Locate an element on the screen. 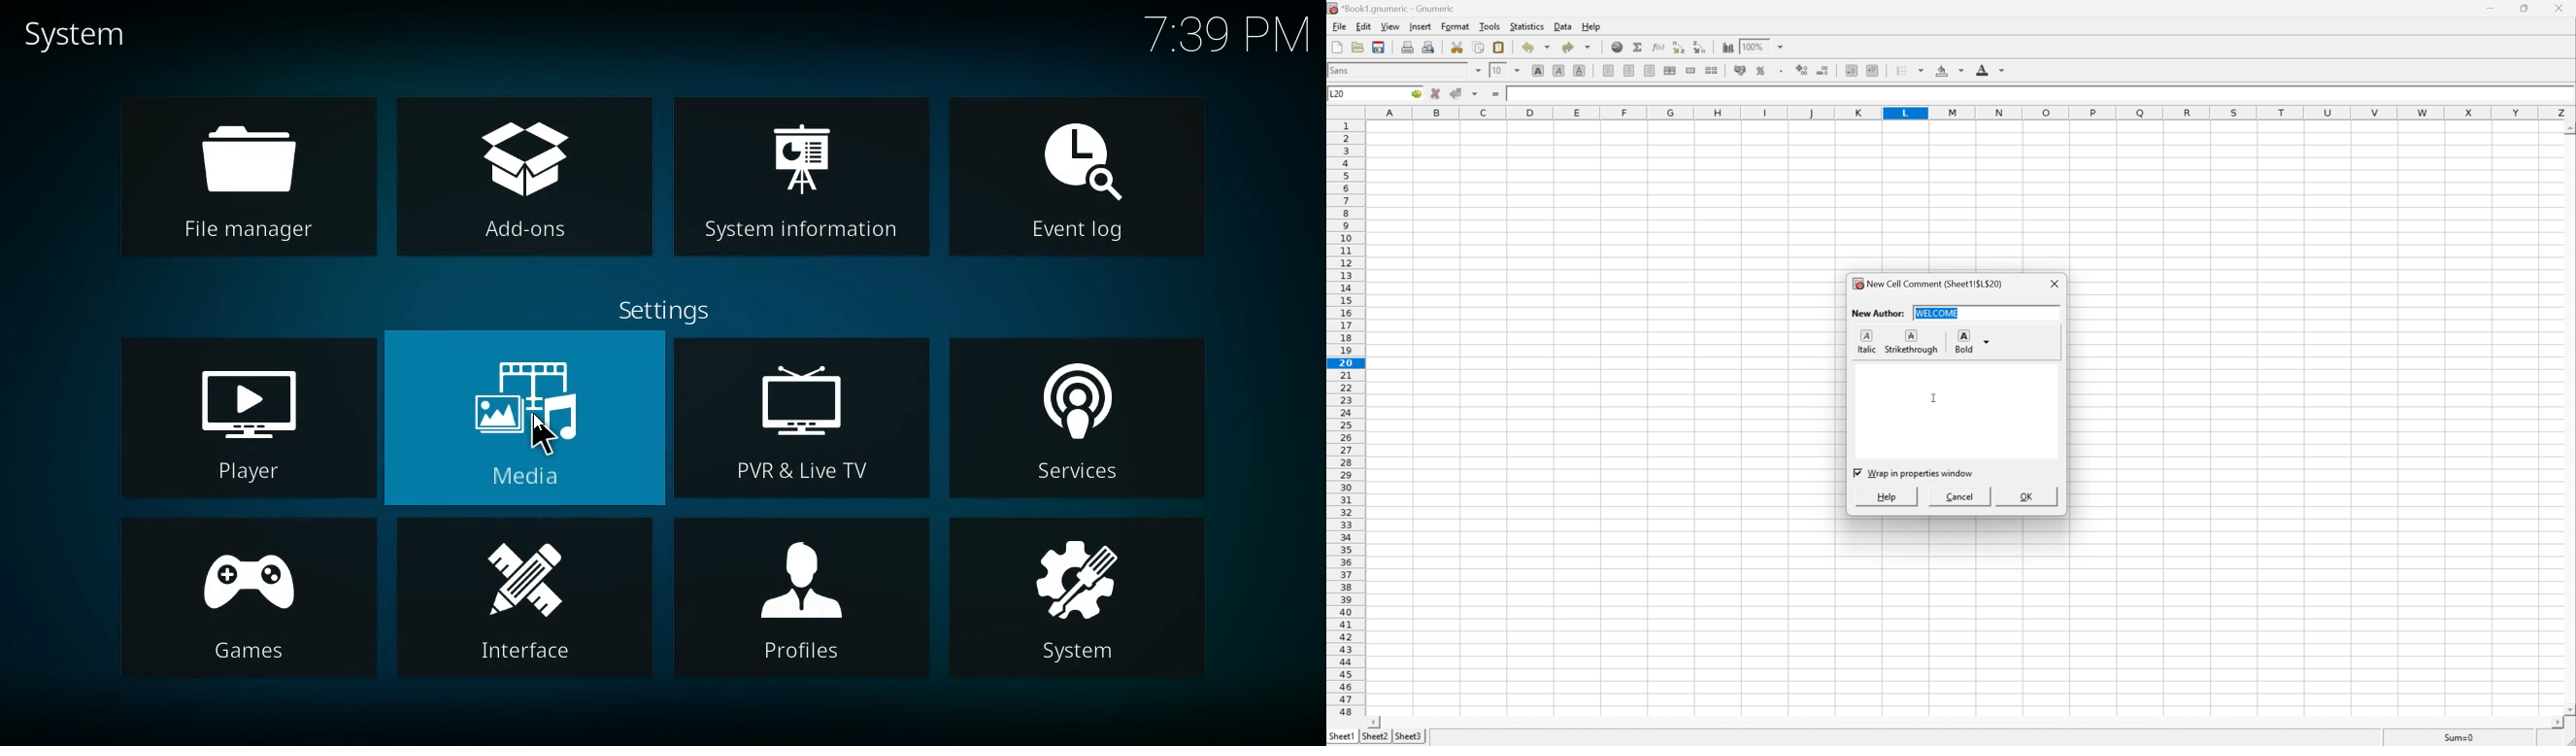 This screenshot has height=756, width=2576. Checkbox is located at coordinates (1856, 472).